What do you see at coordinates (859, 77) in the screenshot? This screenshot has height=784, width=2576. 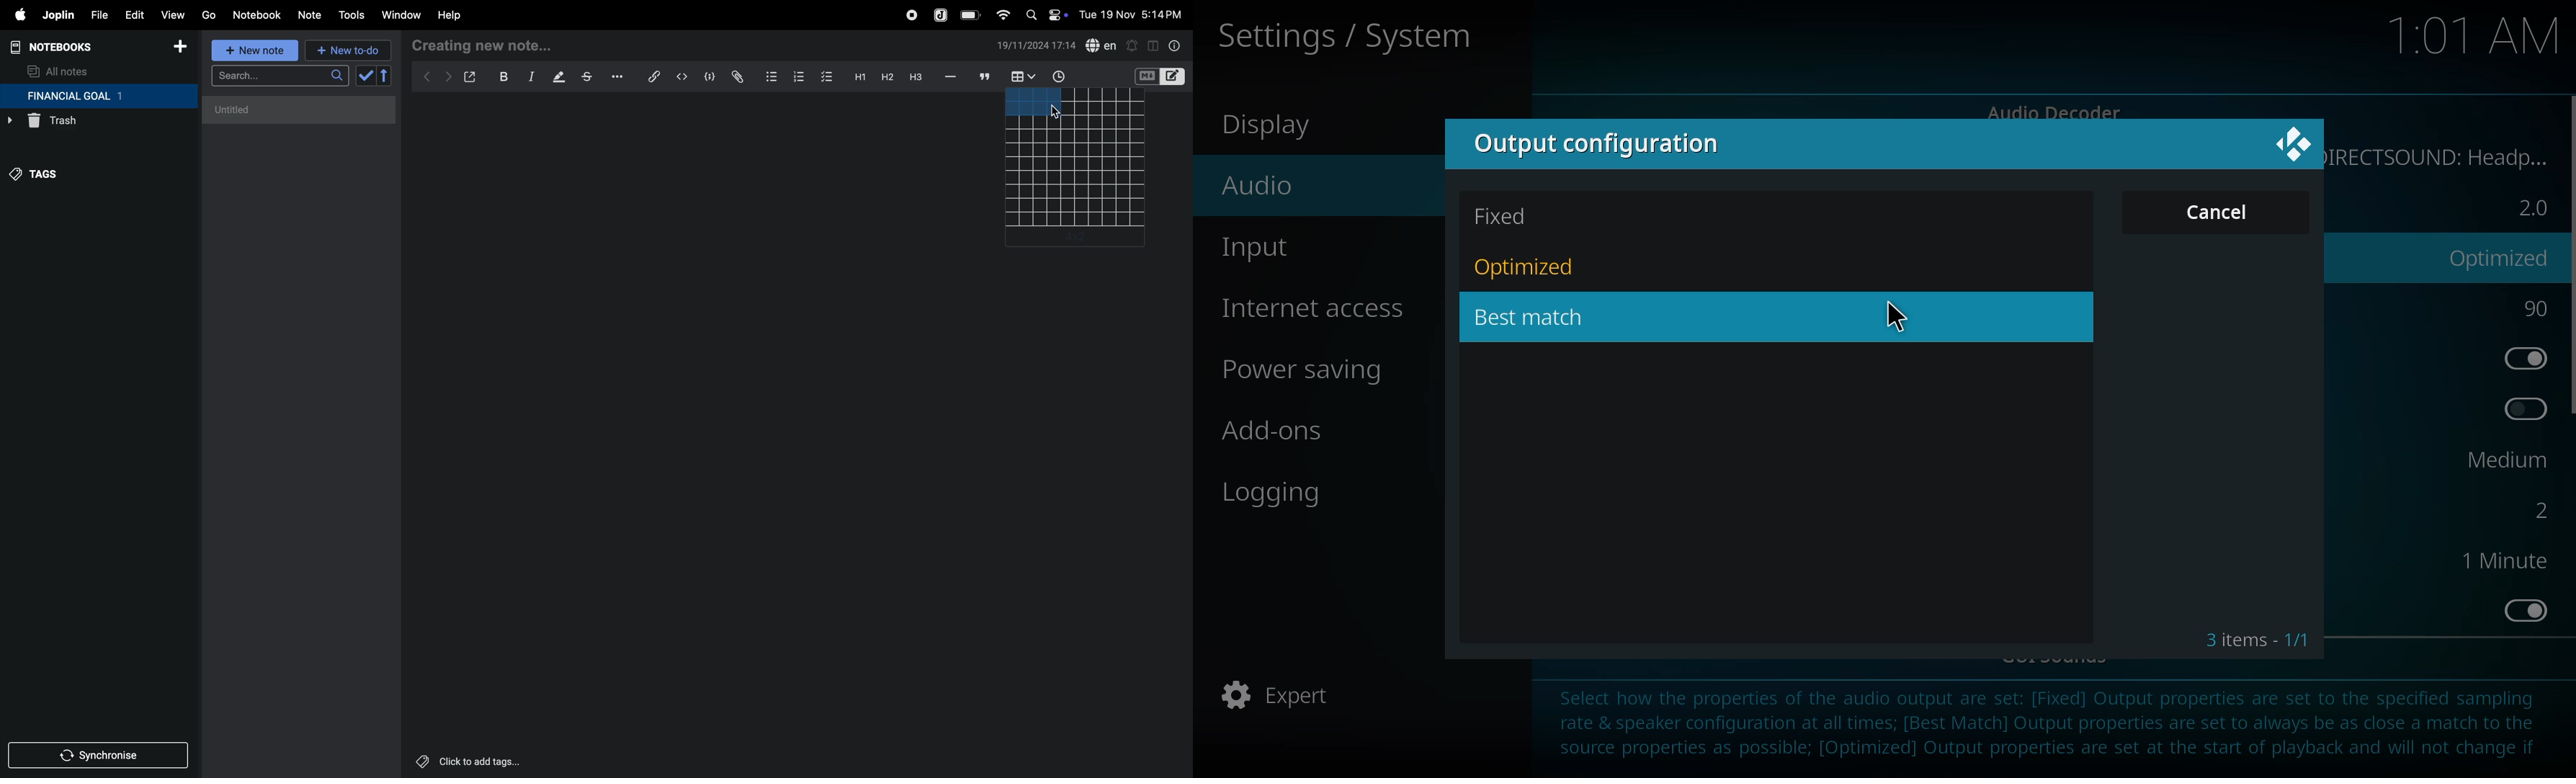 I see `H1` at bounding box center [859, 77].